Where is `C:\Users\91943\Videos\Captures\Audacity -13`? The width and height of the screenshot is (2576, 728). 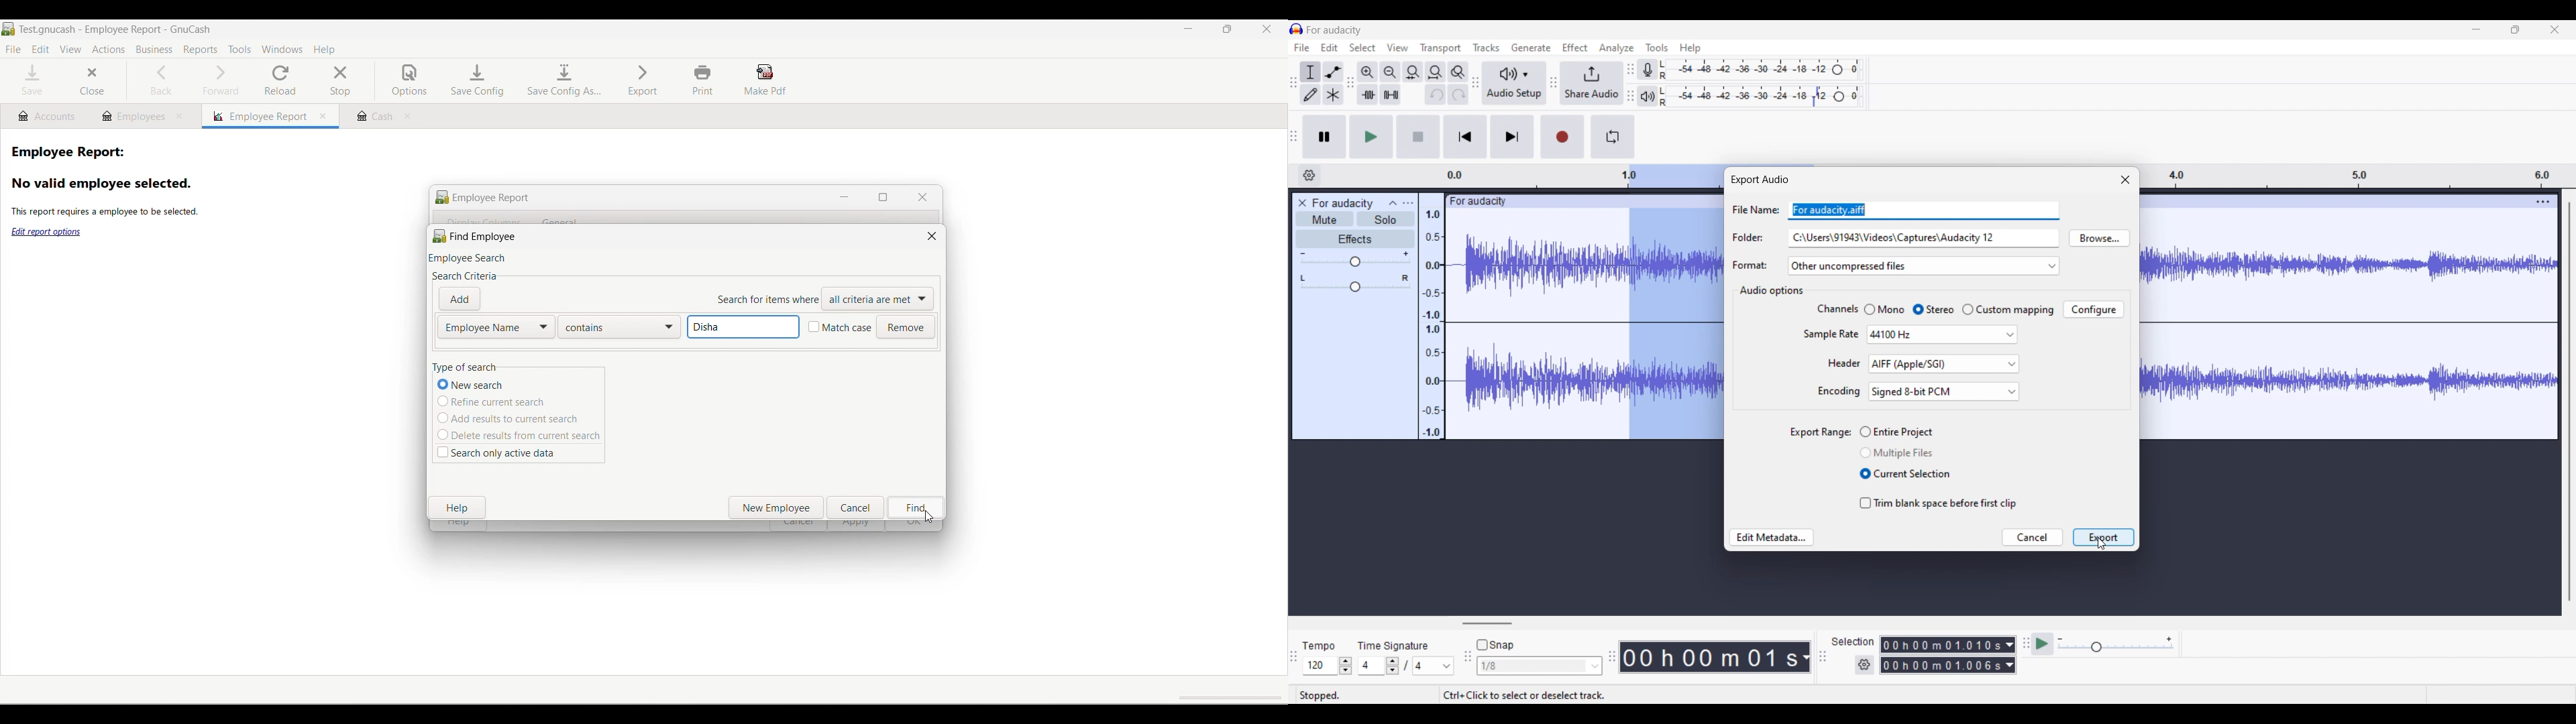
C:\Users\91943\Videos\Captures\Audacity -13 is located at coordinates (1898, 239).